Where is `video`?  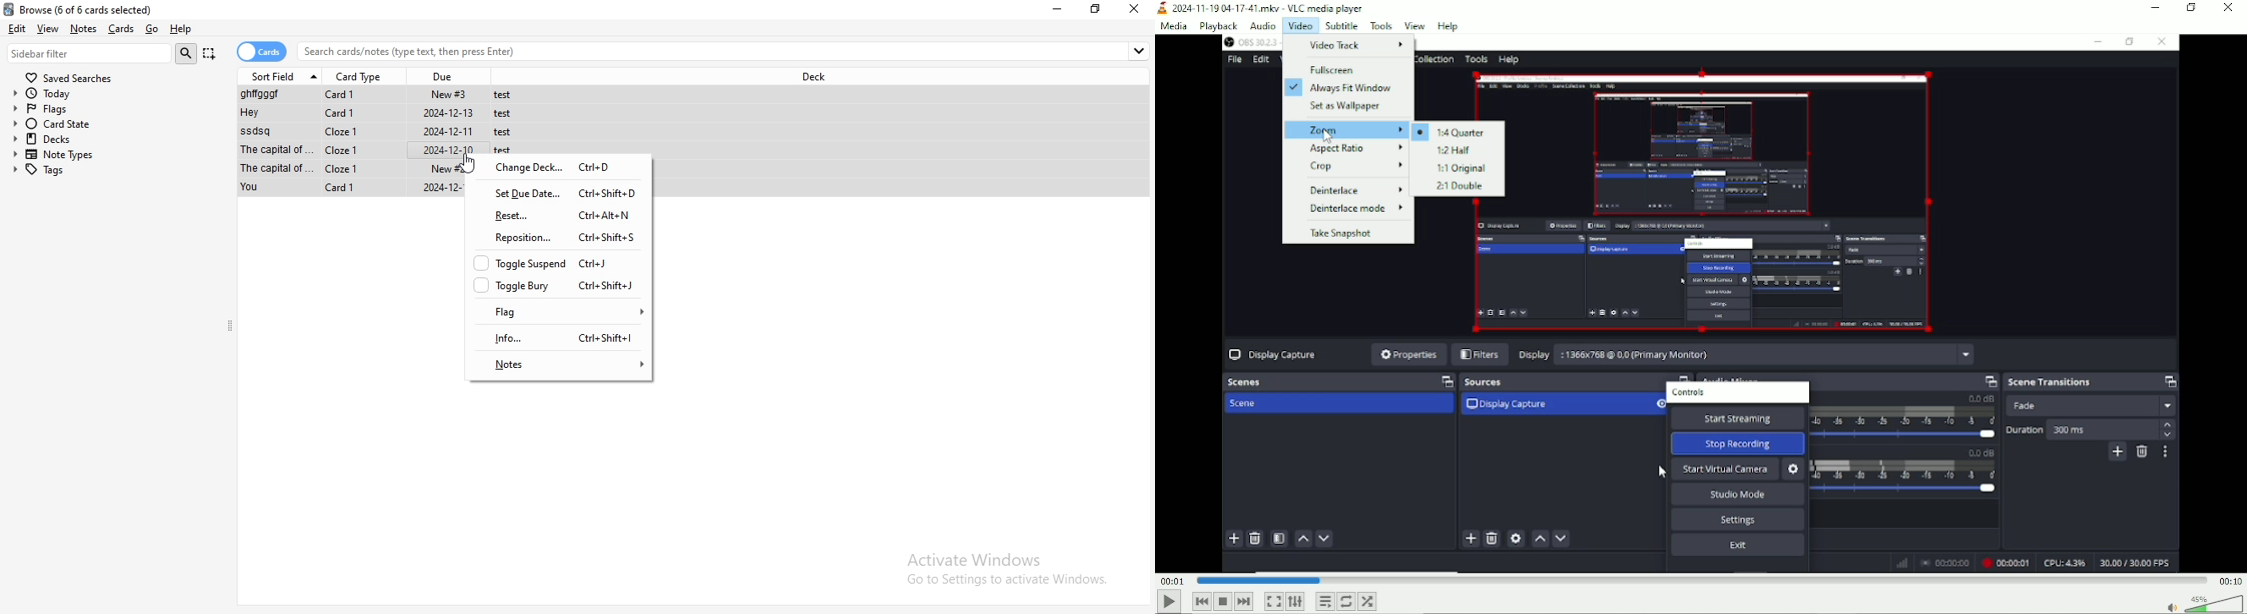 video is located at coordinates (1298, 25).